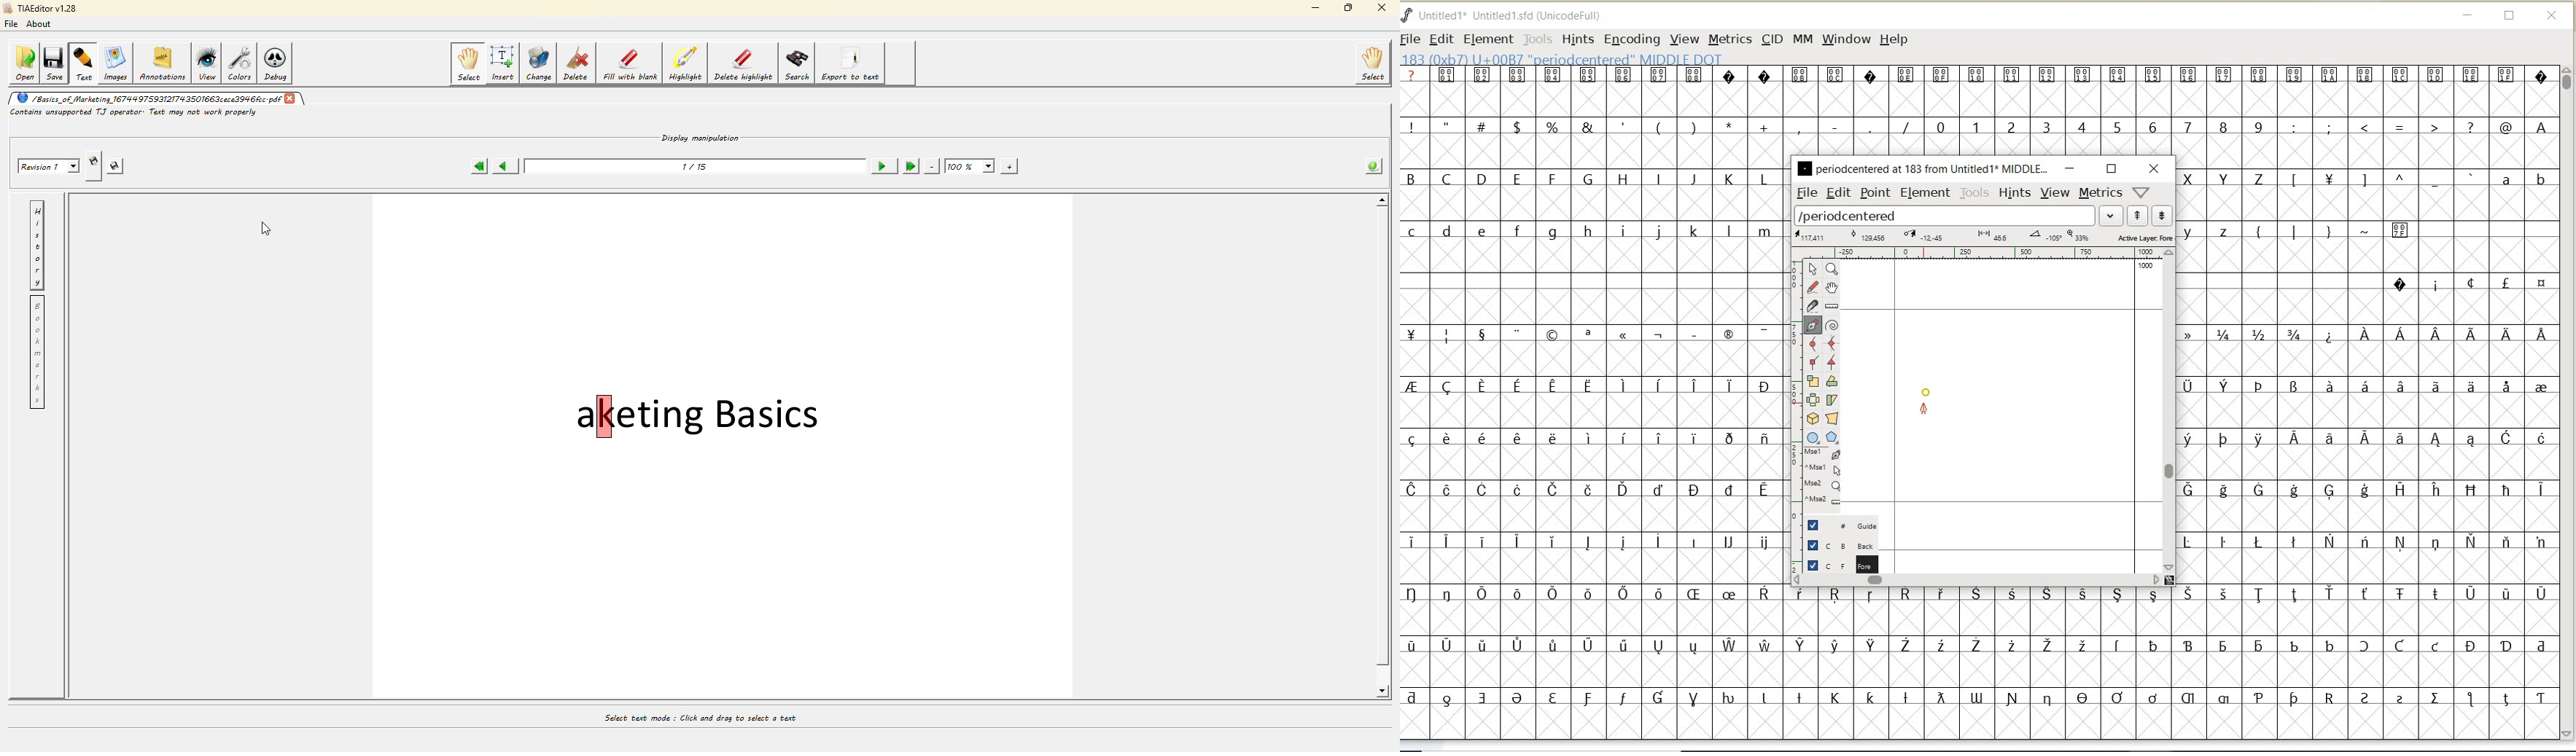 This screenshot has width=2576, height=756. I want to click on special characters, so click(2369, 450).